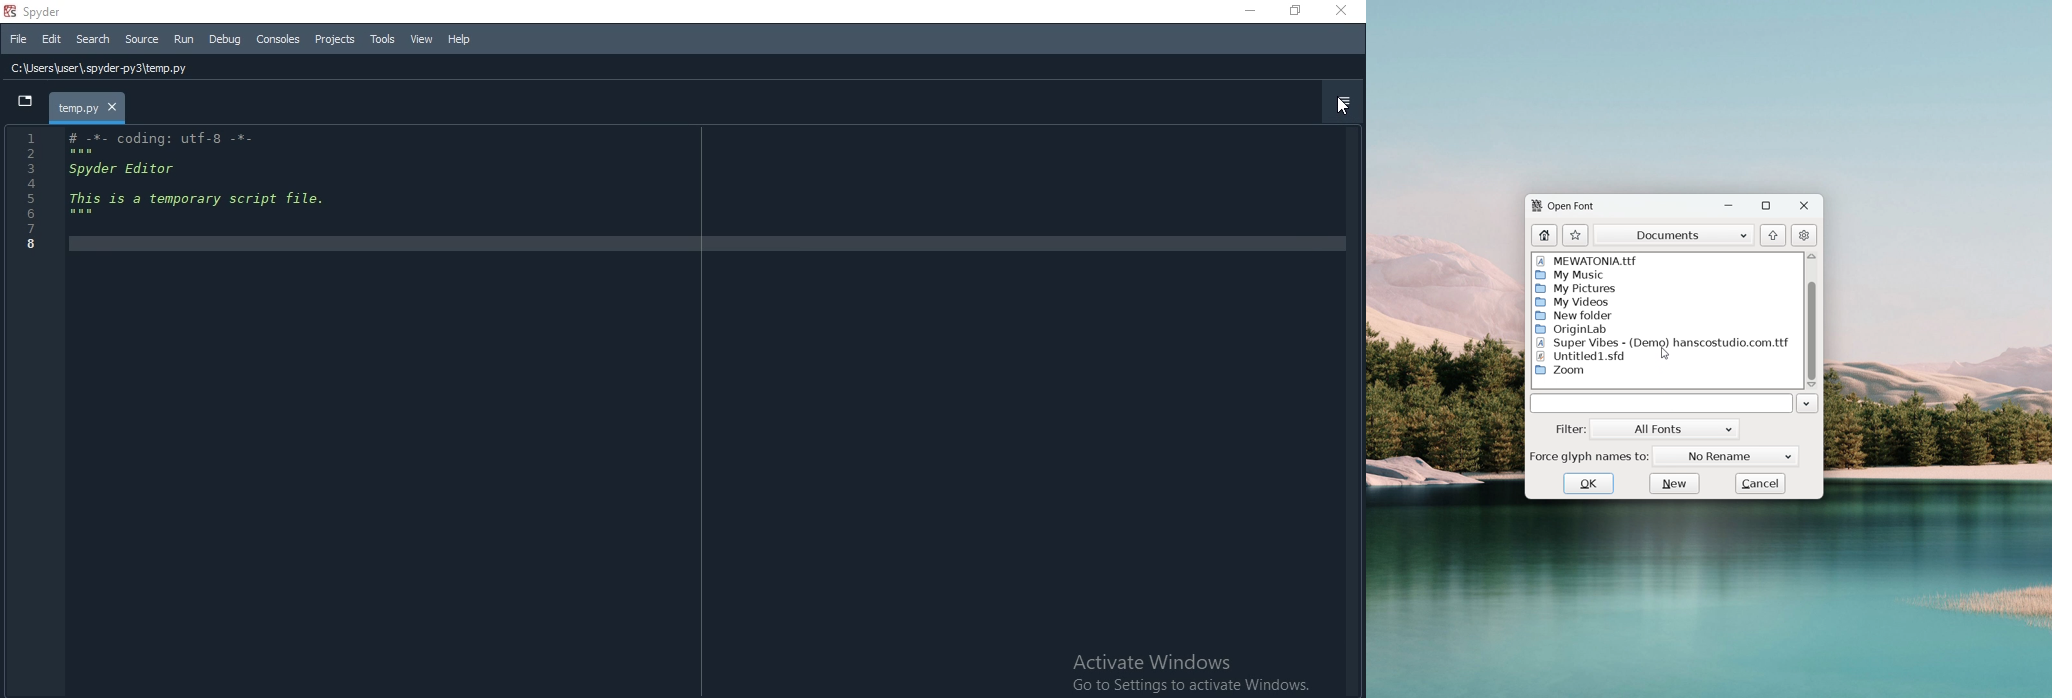  I want to click on maximize, so click(1767, 206).